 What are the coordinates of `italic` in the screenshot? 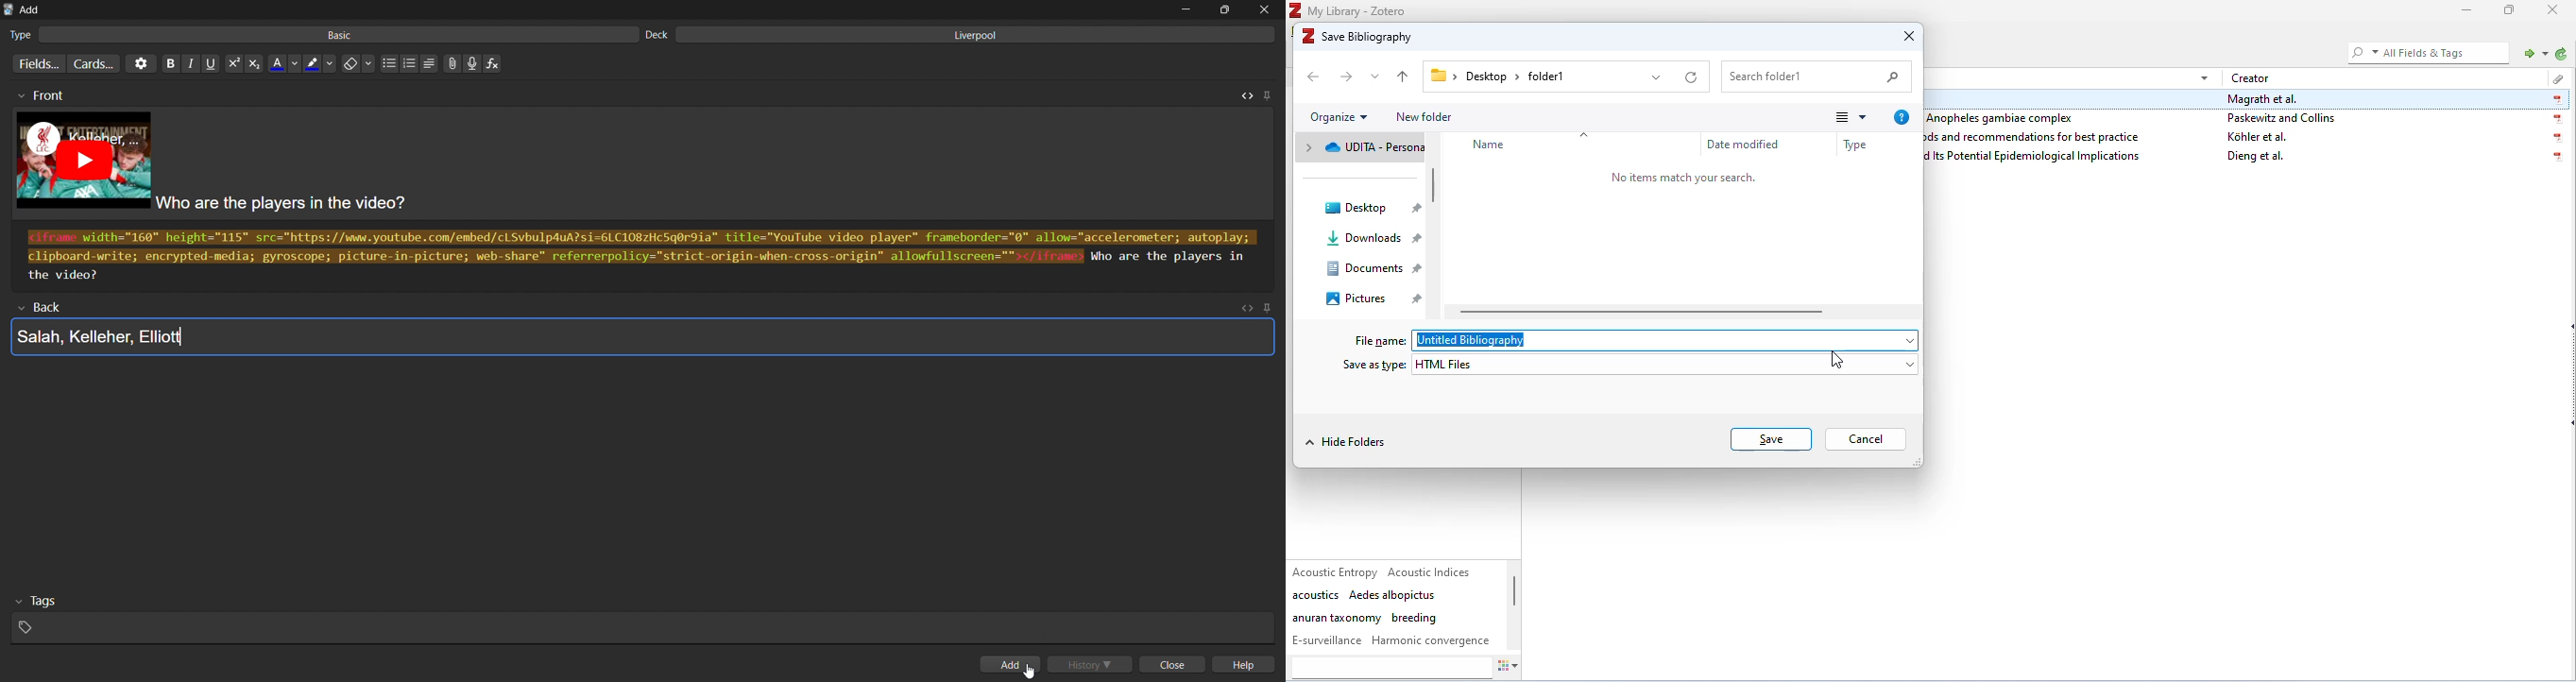 It's located at (190, 64).